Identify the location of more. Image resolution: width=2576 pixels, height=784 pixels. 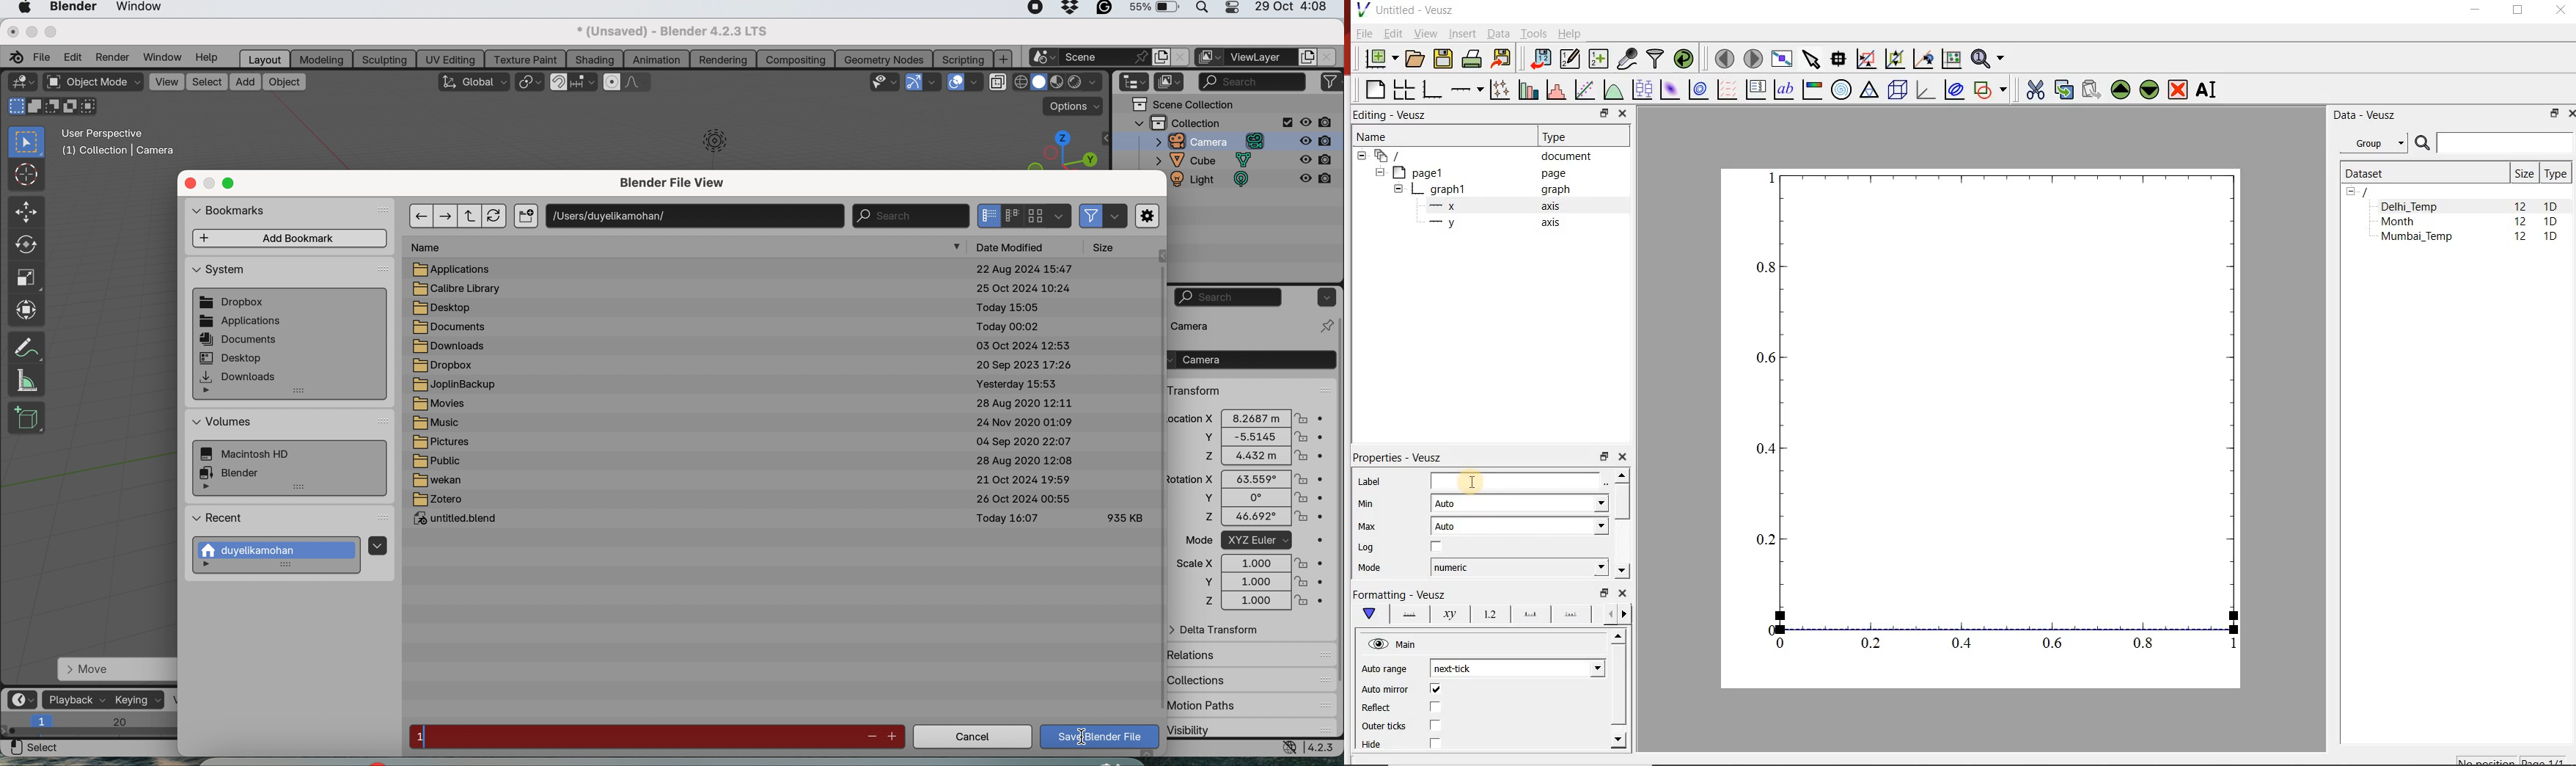
(208, 488).